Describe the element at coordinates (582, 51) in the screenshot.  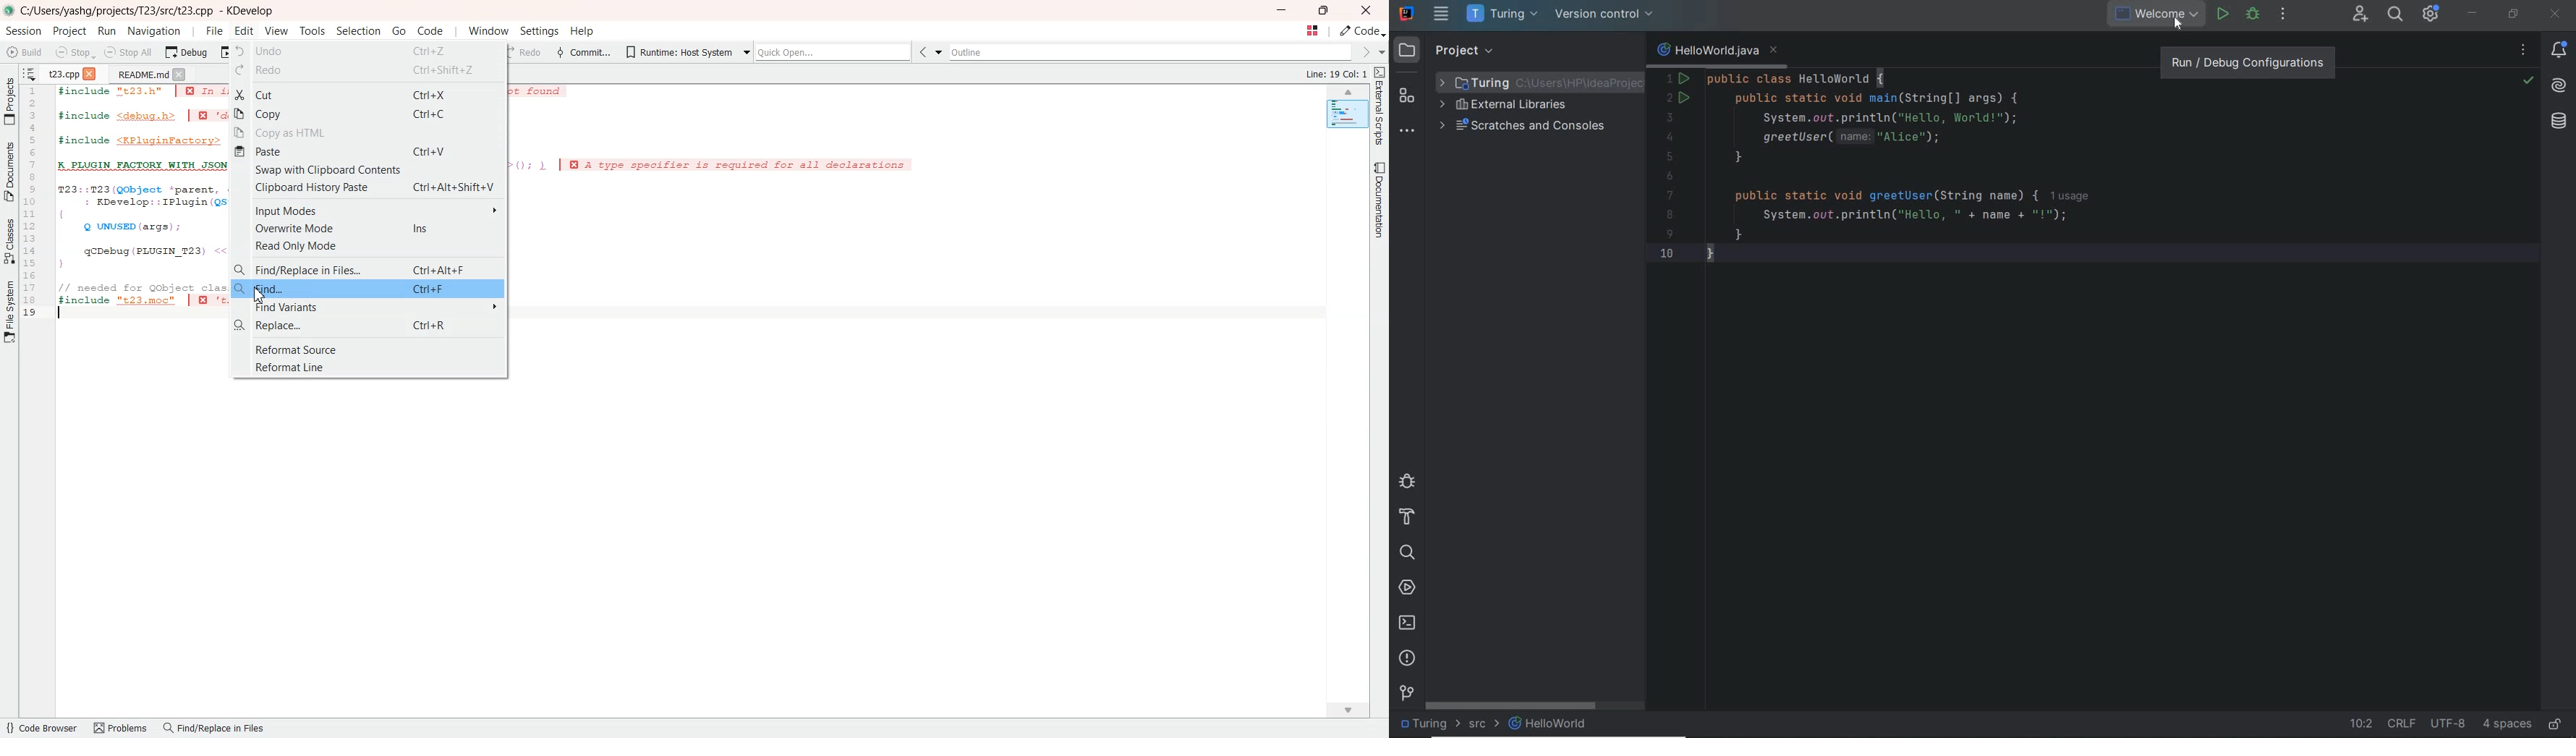
I see `Commit` at that location.